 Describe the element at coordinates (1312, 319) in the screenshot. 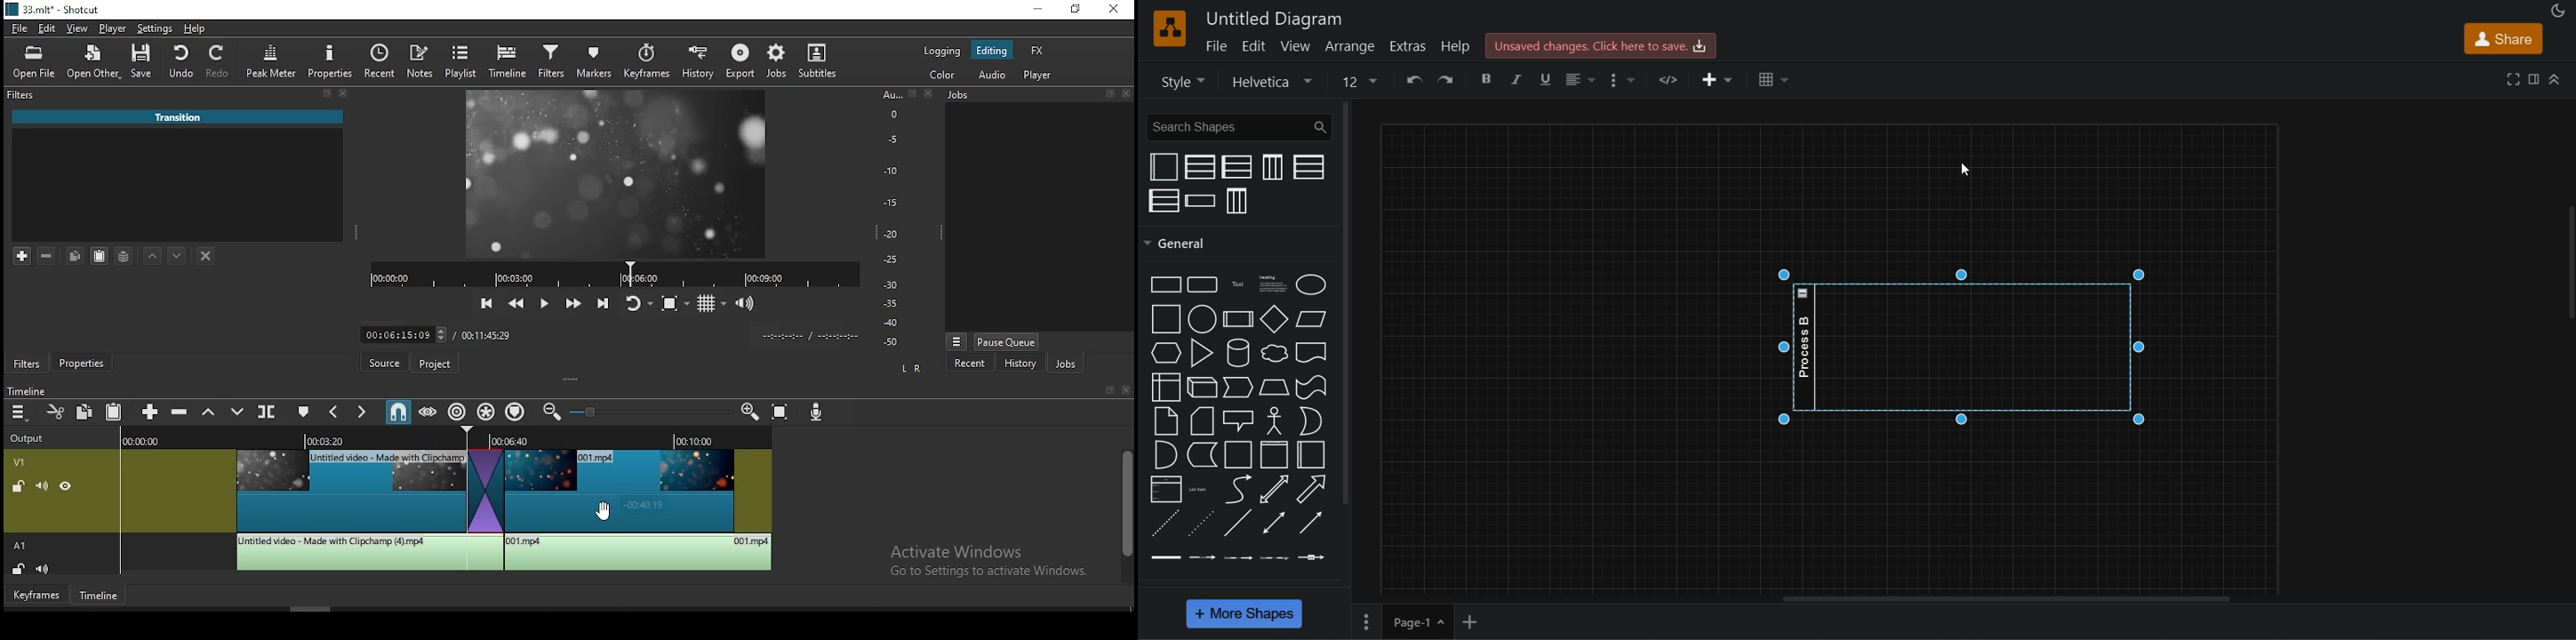

I see `parallelogram` at that location.